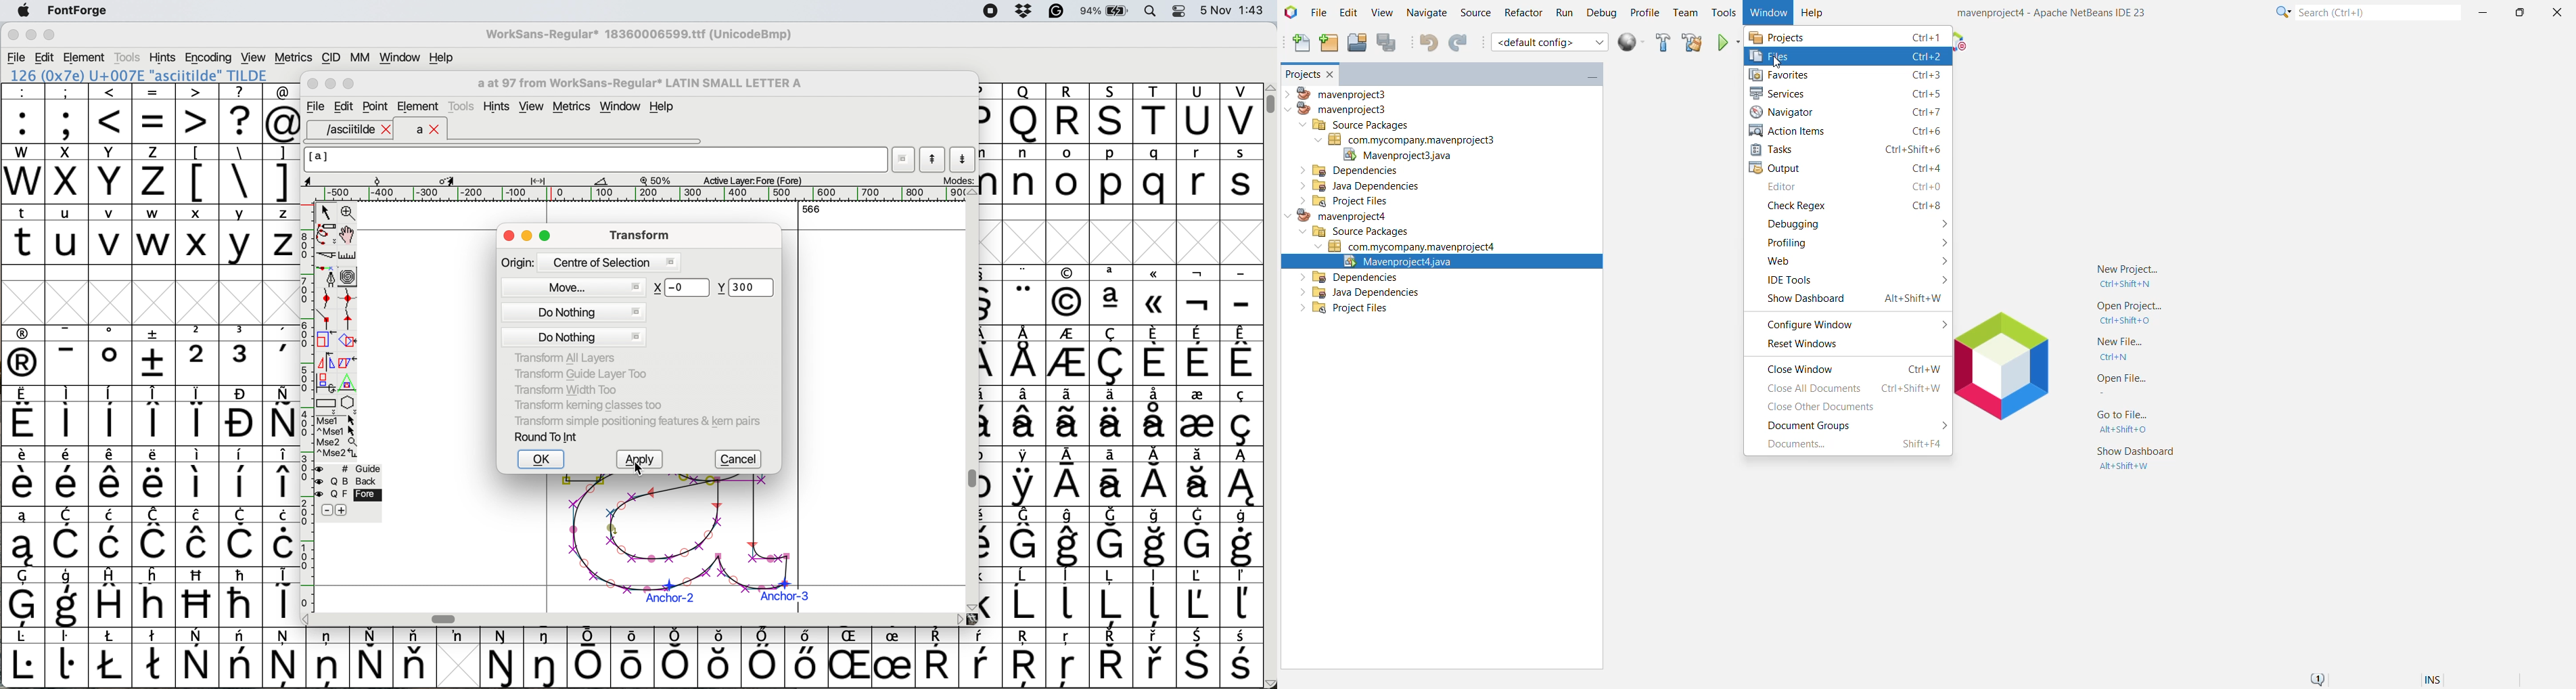  Describe the element at coordinates (1319, 13) in the screenshot. I see `File` at that location.